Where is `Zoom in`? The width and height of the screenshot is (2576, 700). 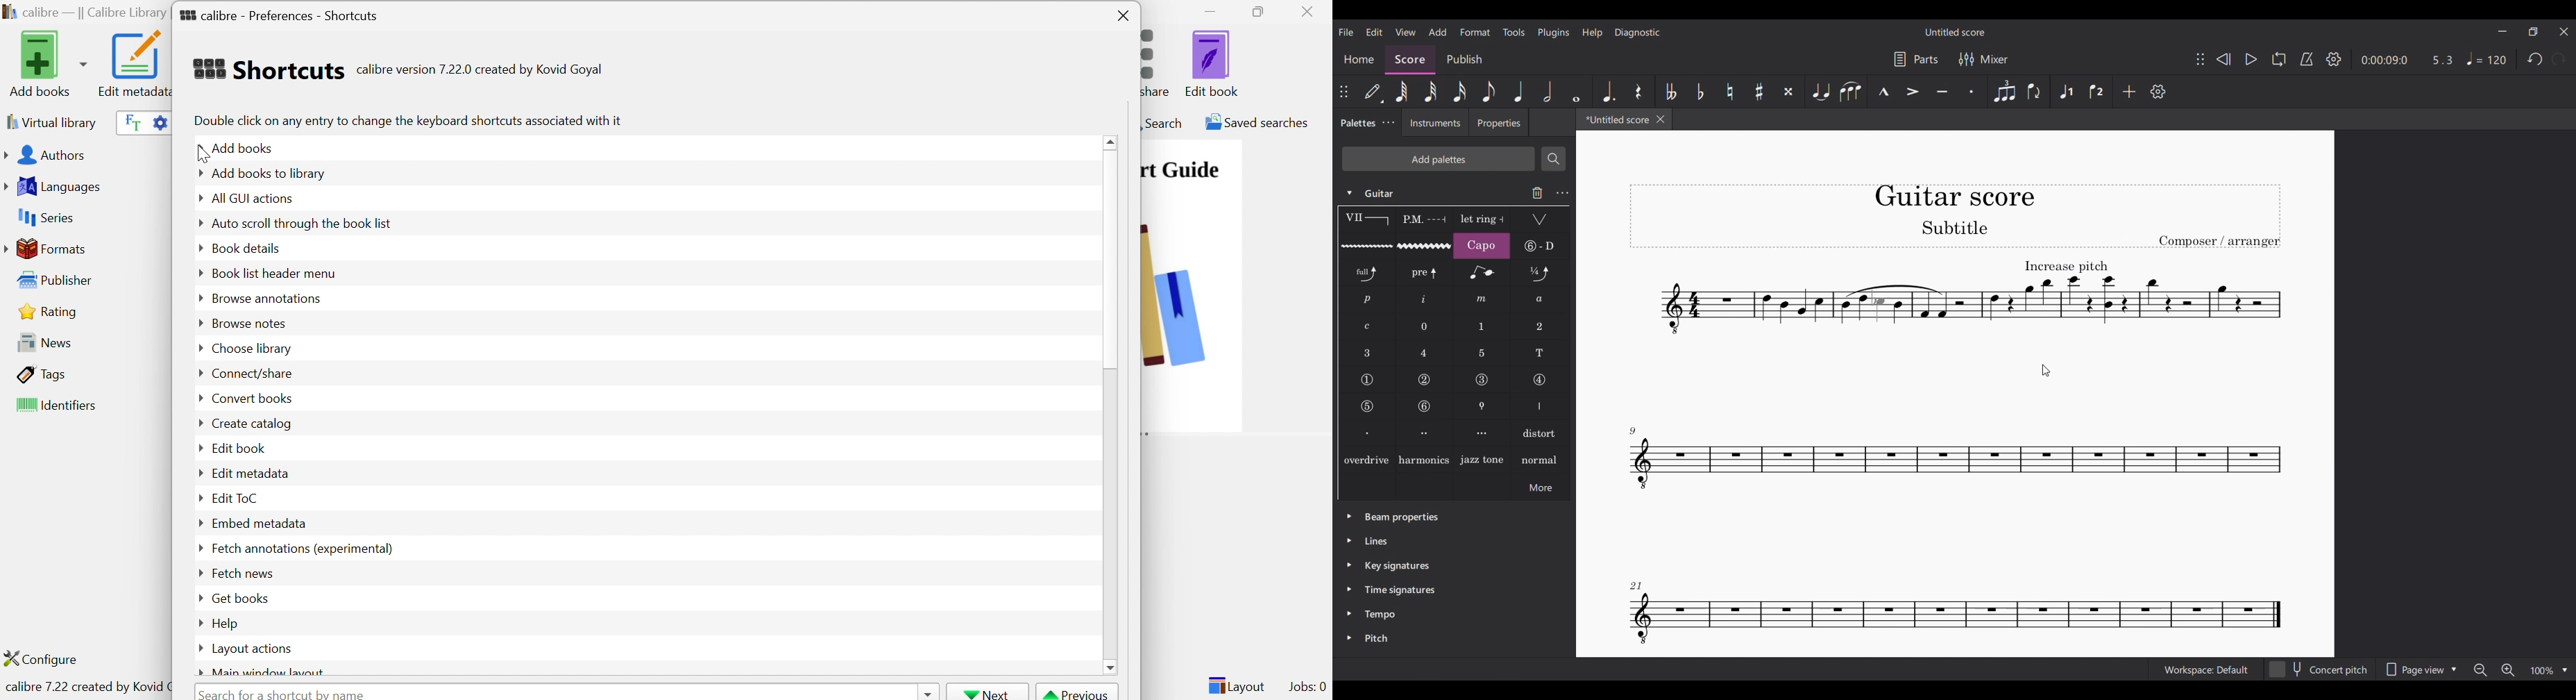
Zoom in is located at coordinates (2508, 670).